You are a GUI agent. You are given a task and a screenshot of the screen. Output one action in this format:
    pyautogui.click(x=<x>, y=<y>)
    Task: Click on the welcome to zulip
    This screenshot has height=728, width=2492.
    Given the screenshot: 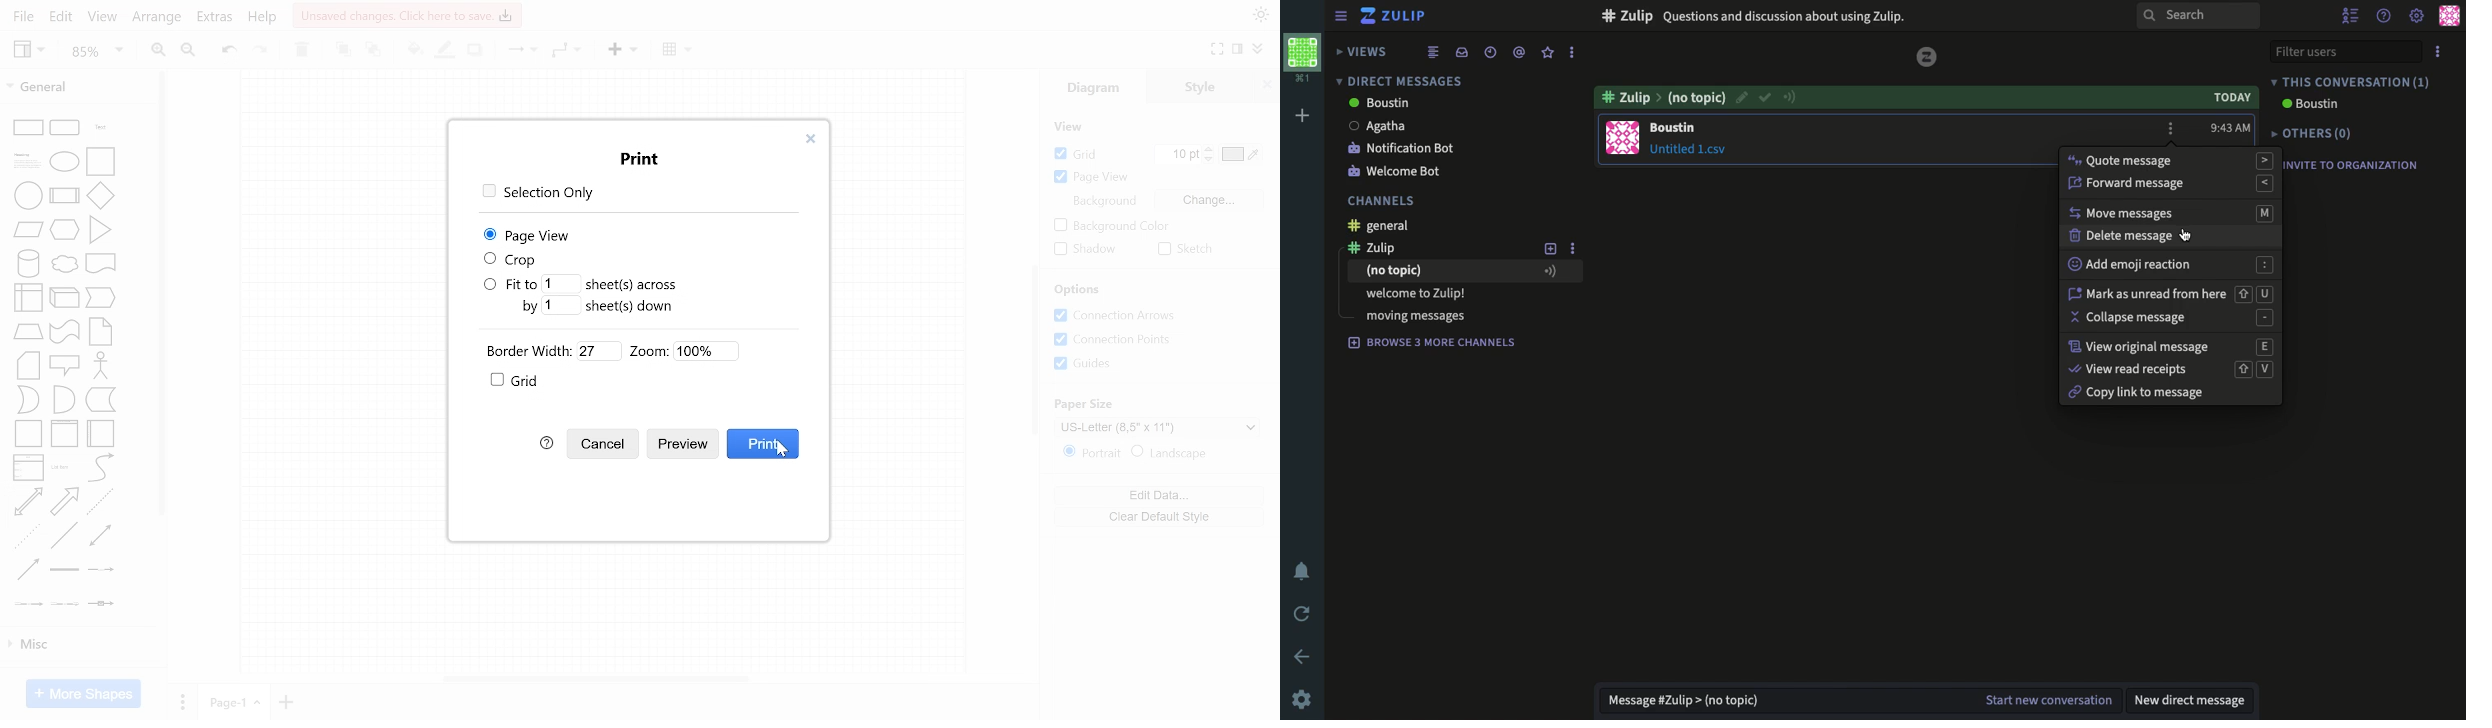 What is the action you would take?
    pyautogui.click(x=1419, y=292)
    